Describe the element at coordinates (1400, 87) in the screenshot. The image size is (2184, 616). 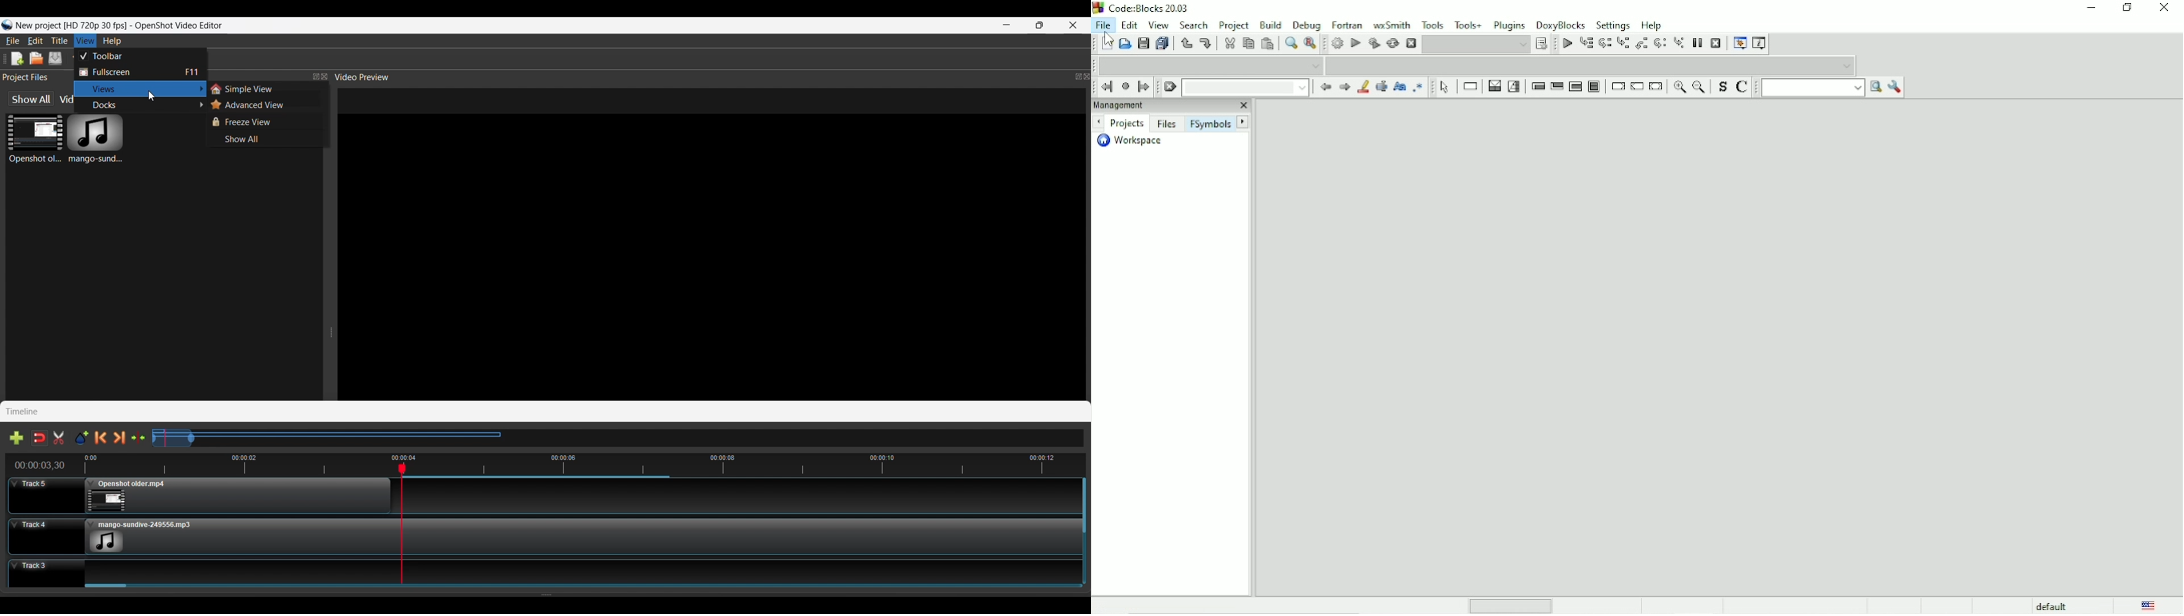
I see `Match case ` at that location.